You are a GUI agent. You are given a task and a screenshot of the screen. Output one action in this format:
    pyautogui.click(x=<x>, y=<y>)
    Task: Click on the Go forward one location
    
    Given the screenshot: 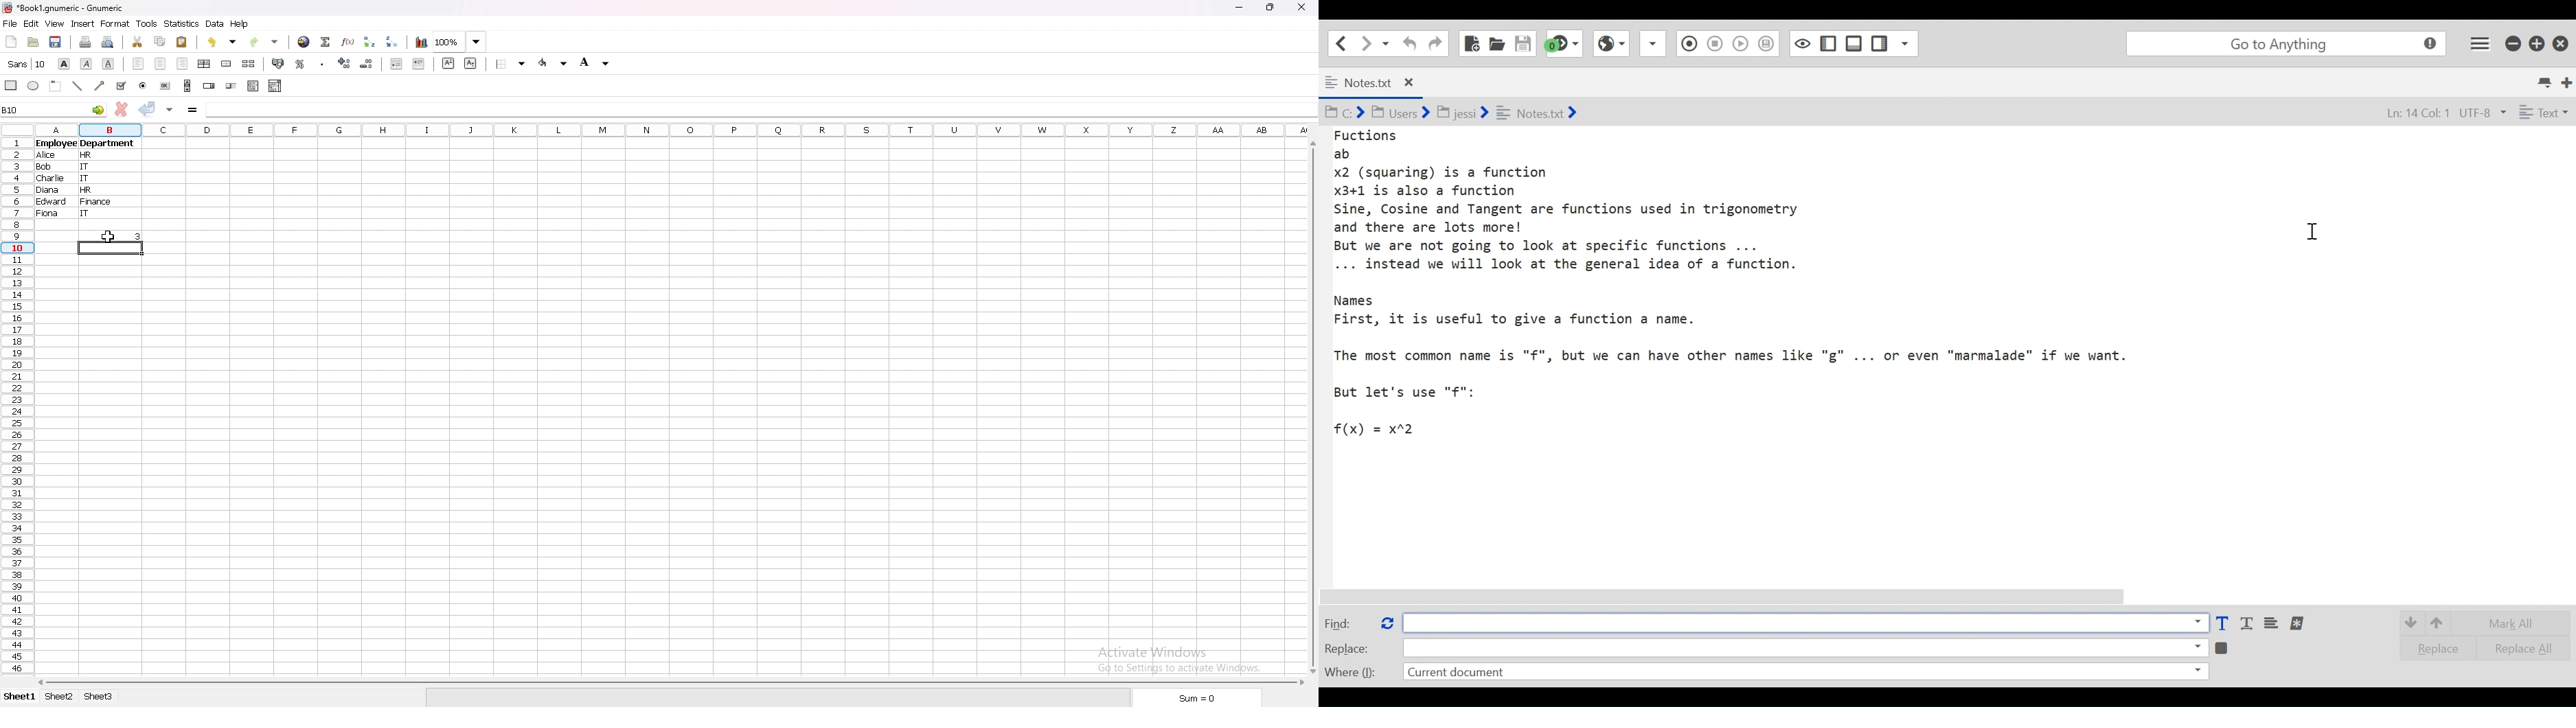 What is the action you would take?
    pyautogui.click(x=1367, y=43)
    